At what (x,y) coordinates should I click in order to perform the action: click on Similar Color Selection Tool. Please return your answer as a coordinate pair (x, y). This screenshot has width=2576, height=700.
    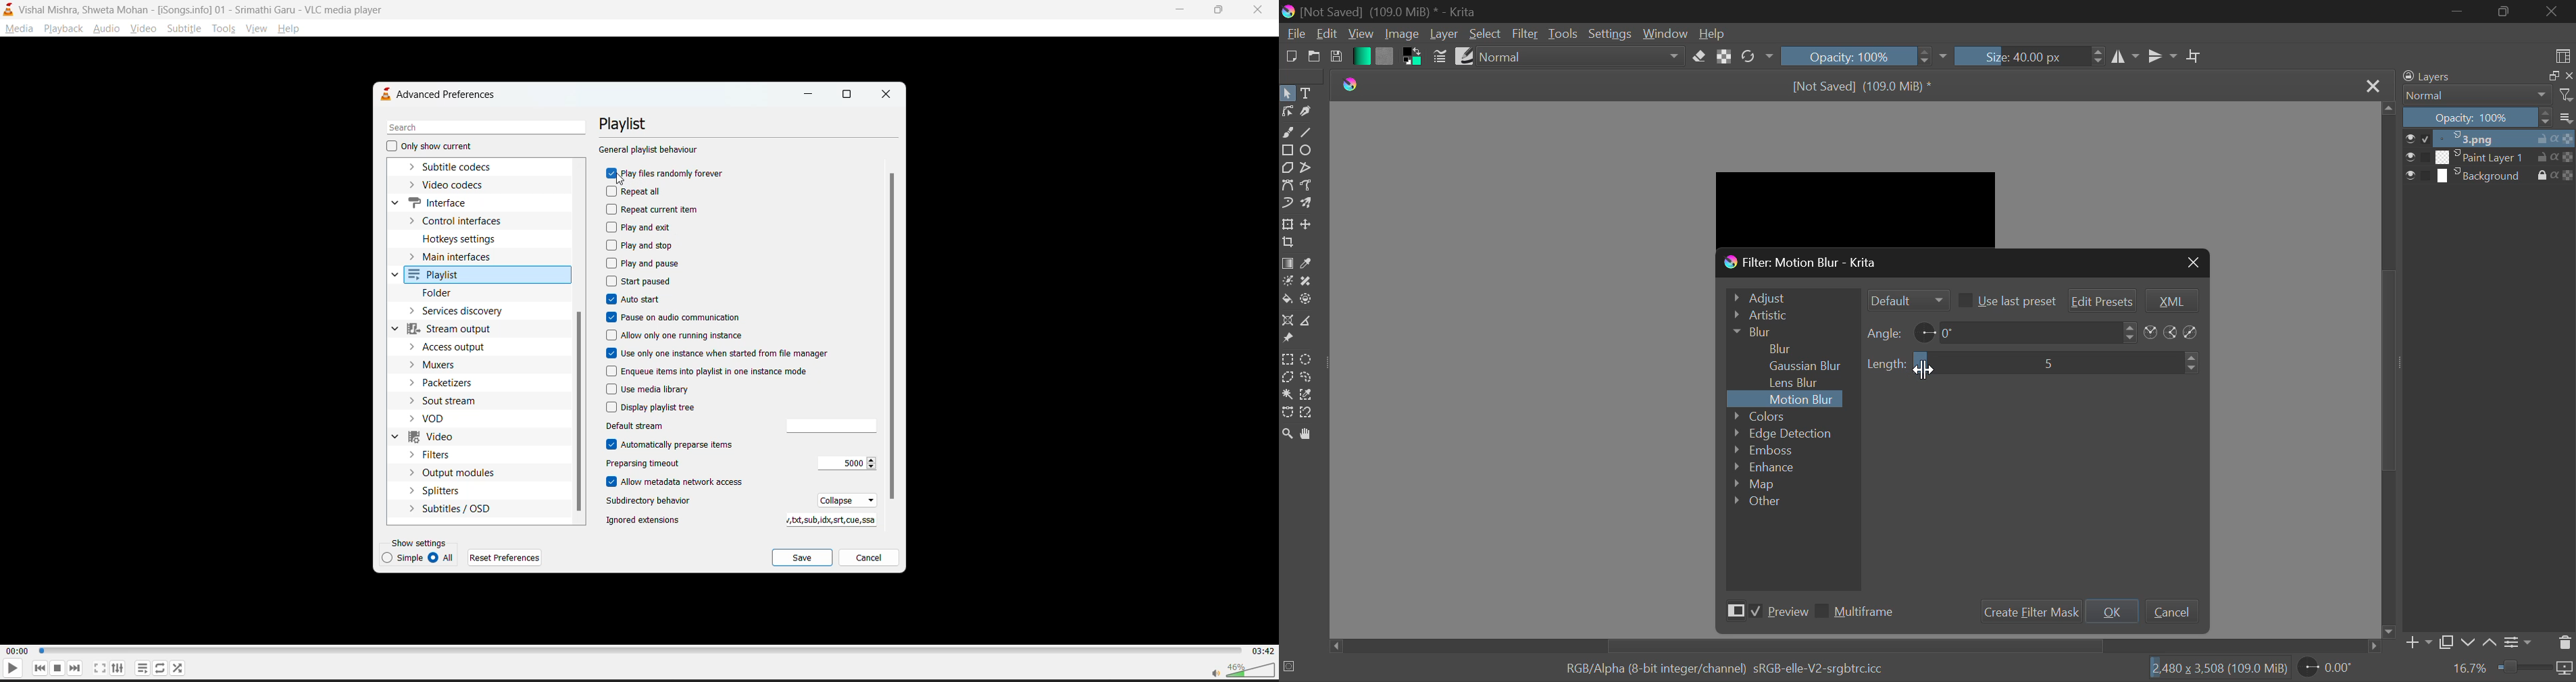
    Looking at the image, I should click on (1311, 396).